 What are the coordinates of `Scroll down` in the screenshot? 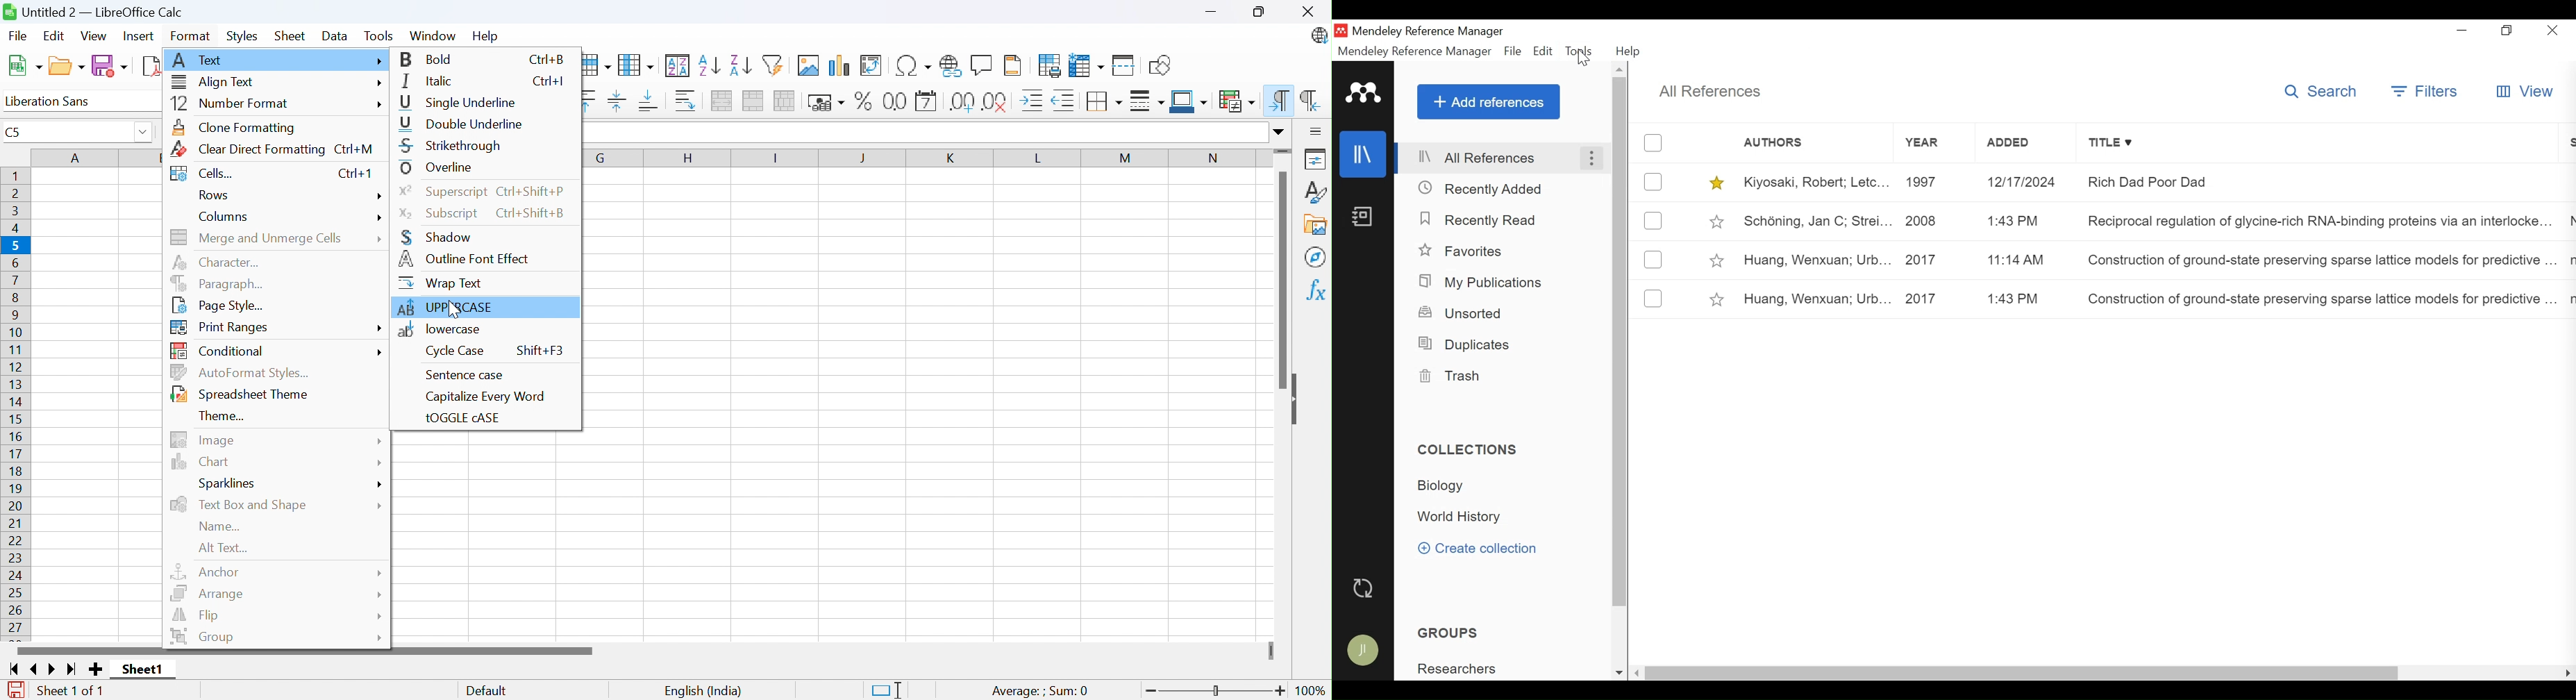 It's located at (1618, 674).